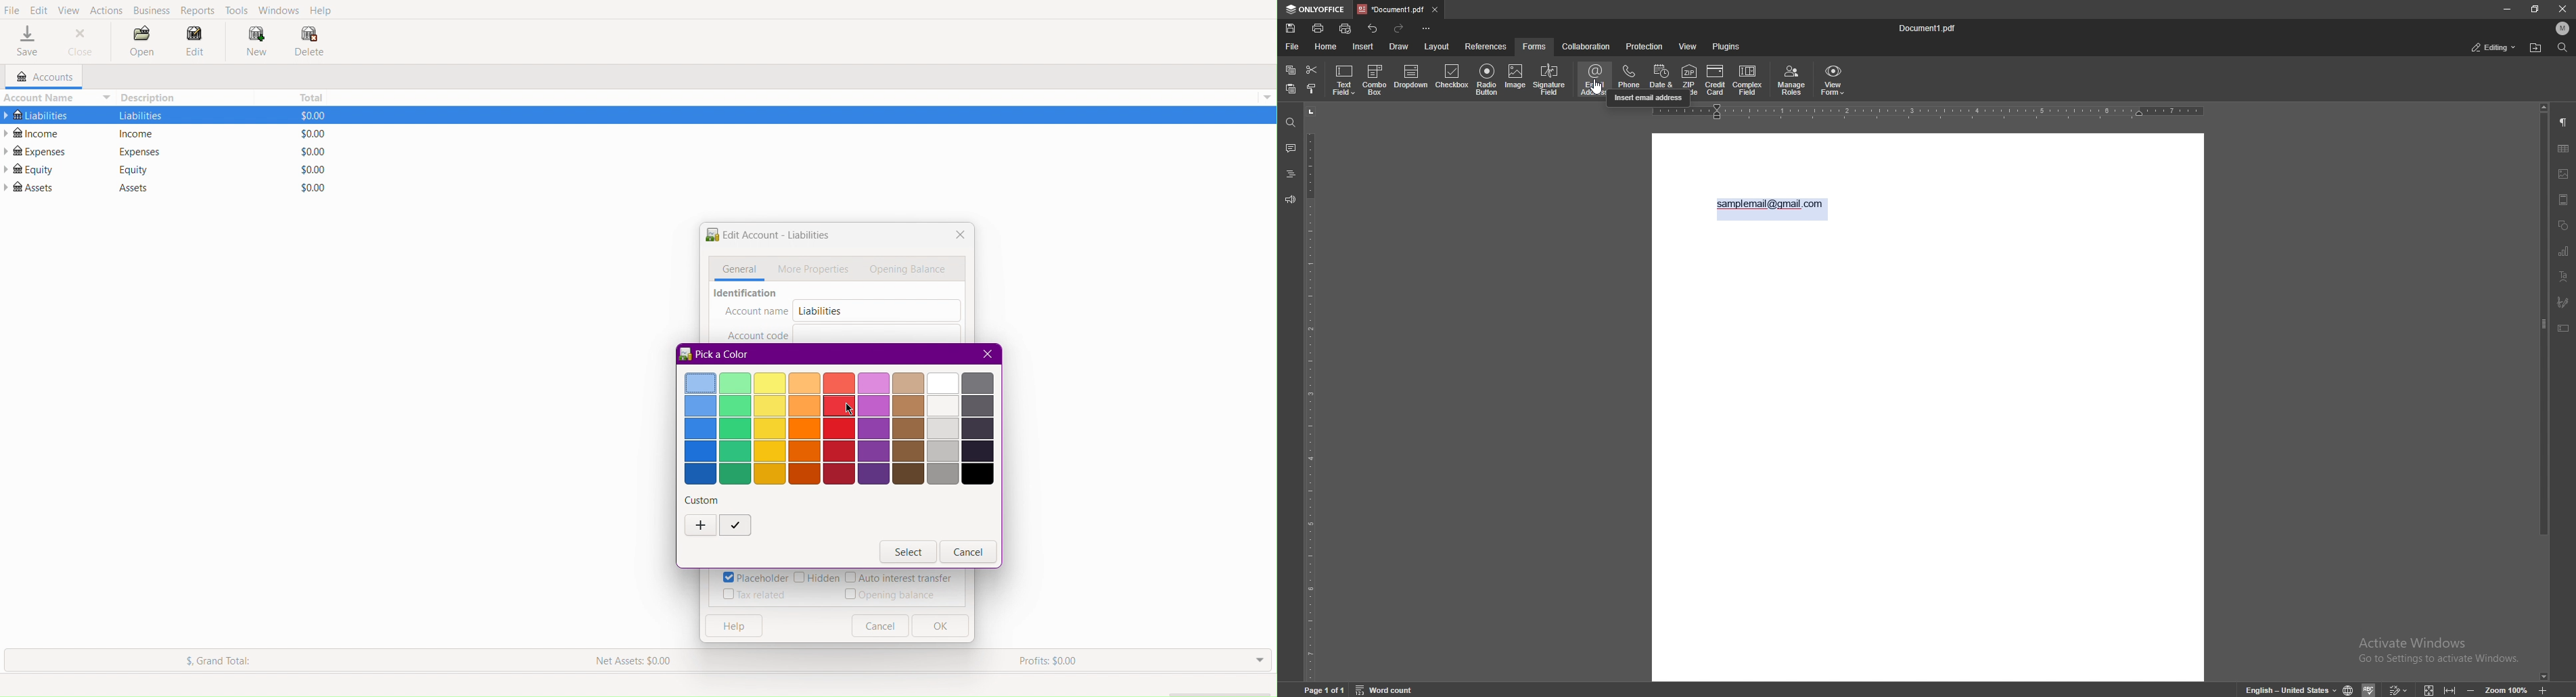 The height and width of the screenshot is (700, 2576). I want to click on credit card, so click(1715, 80).